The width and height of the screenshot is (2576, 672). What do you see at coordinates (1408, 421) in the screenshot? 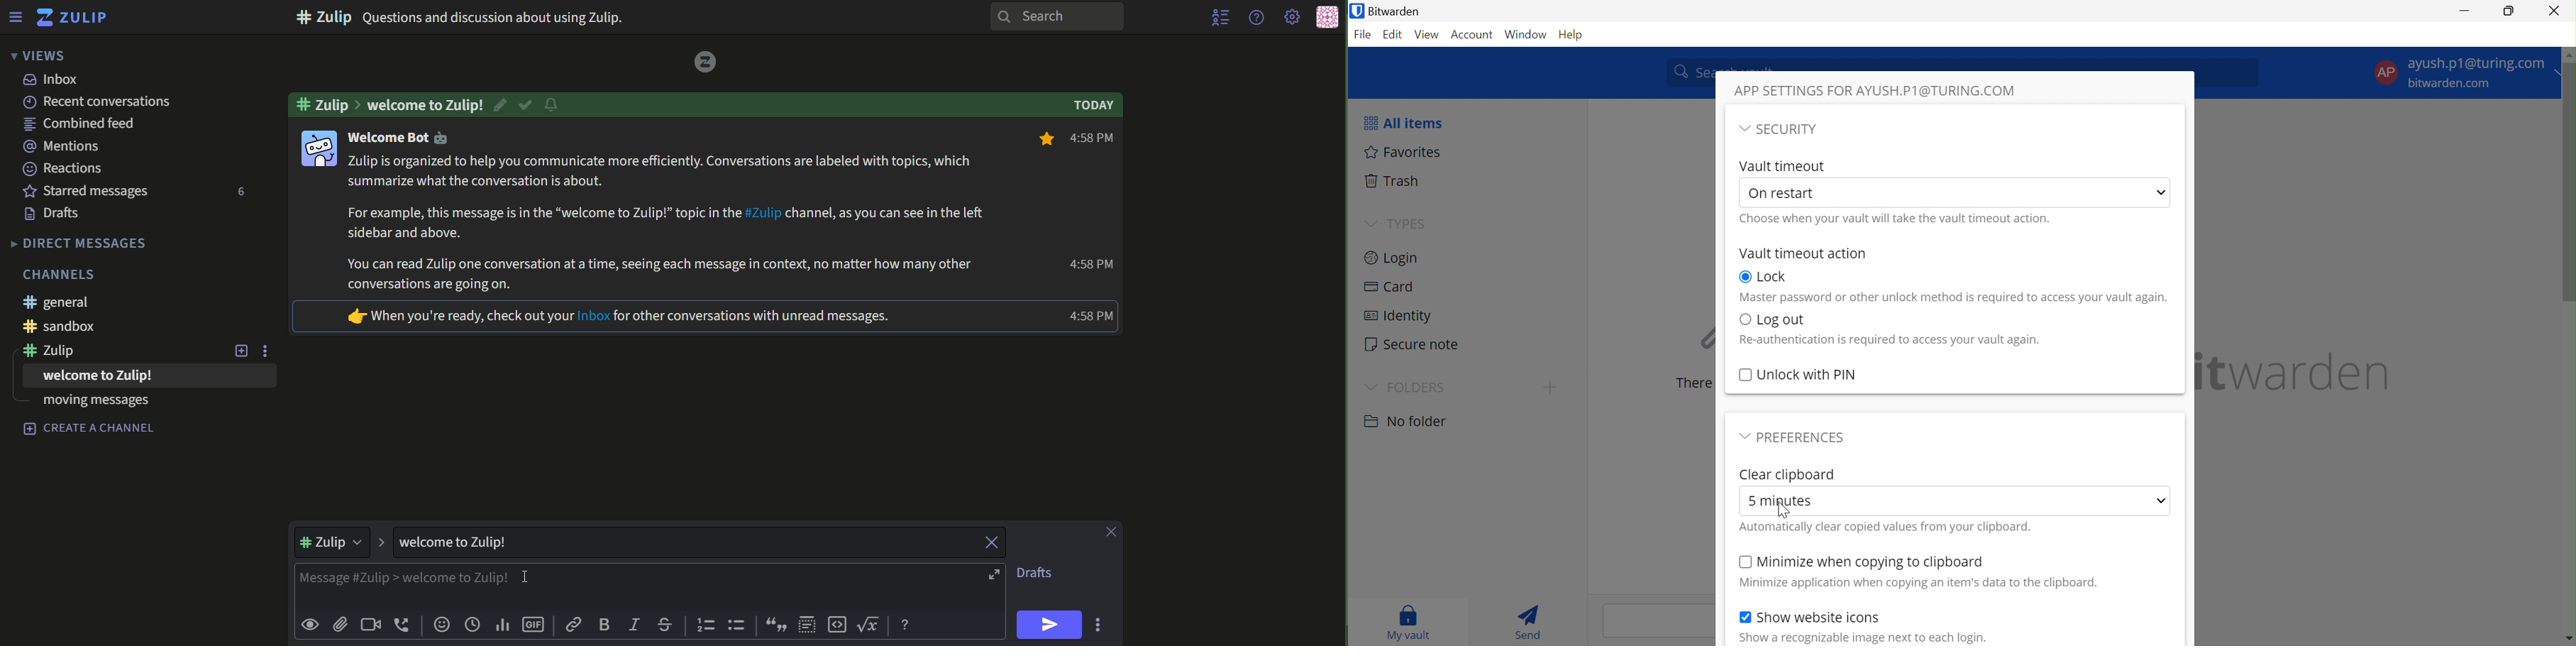
I see `No folder` at bounding box center [1408, 421].